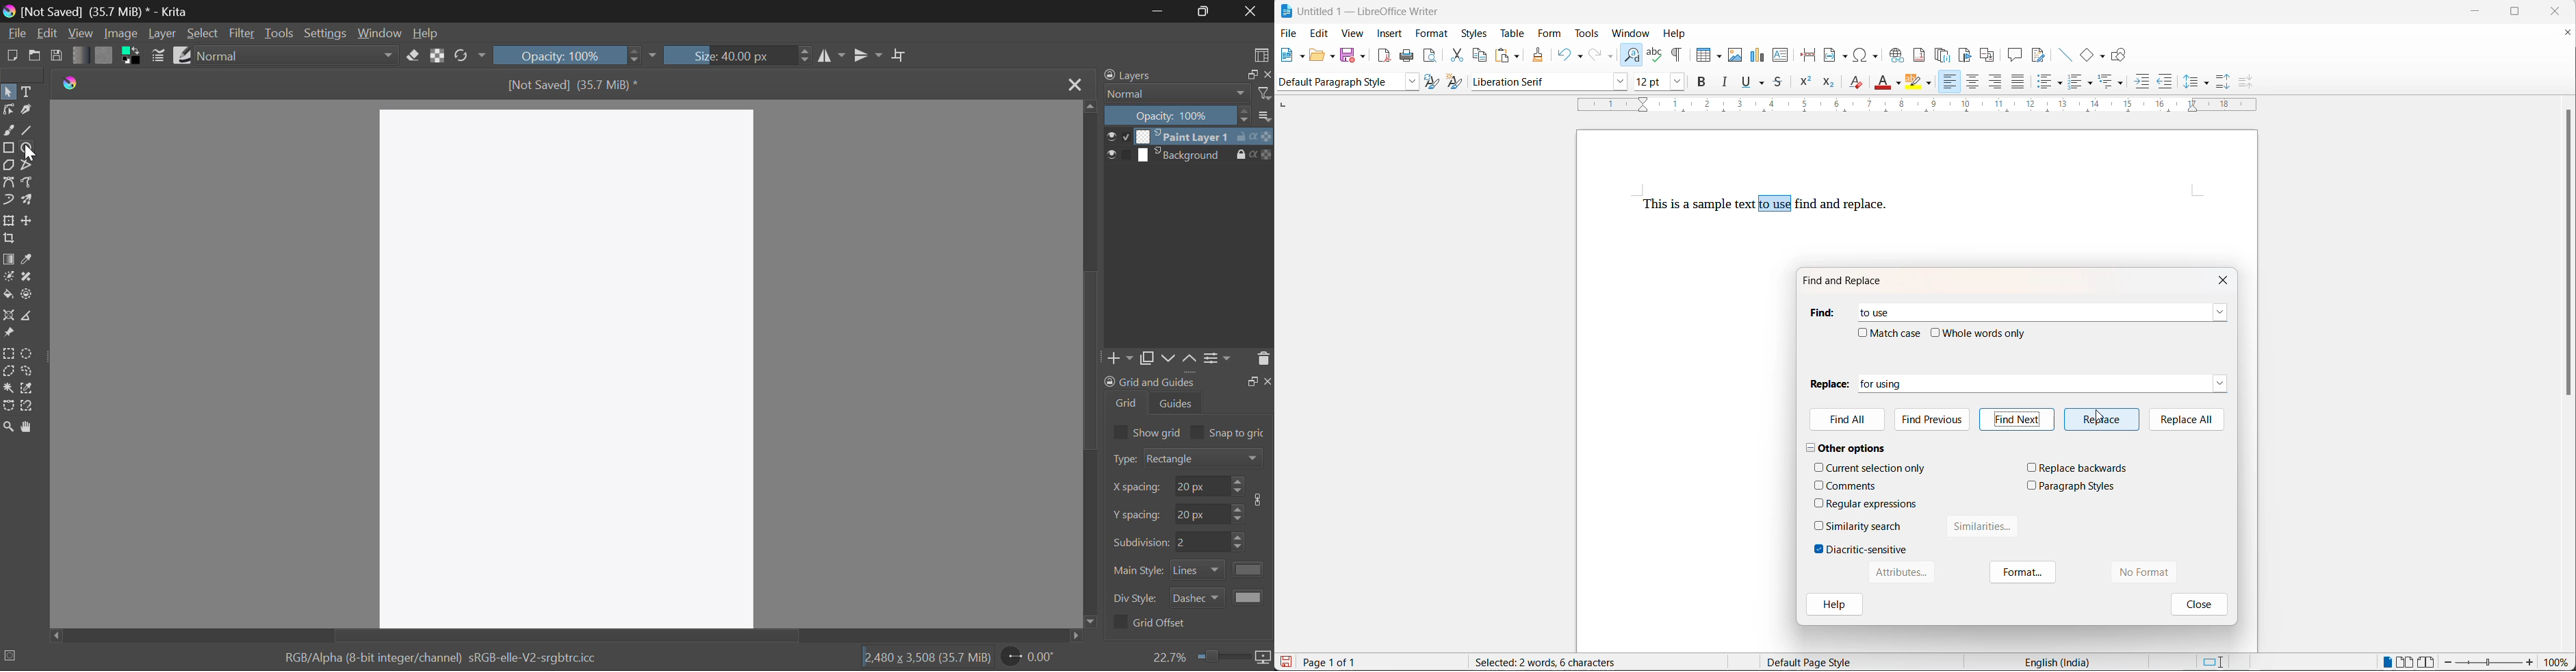 The height and width of the screenshot is (672, 2576). Describe the element at coordinates (280, 33) in the screenshot. I see `Tools` at that location.